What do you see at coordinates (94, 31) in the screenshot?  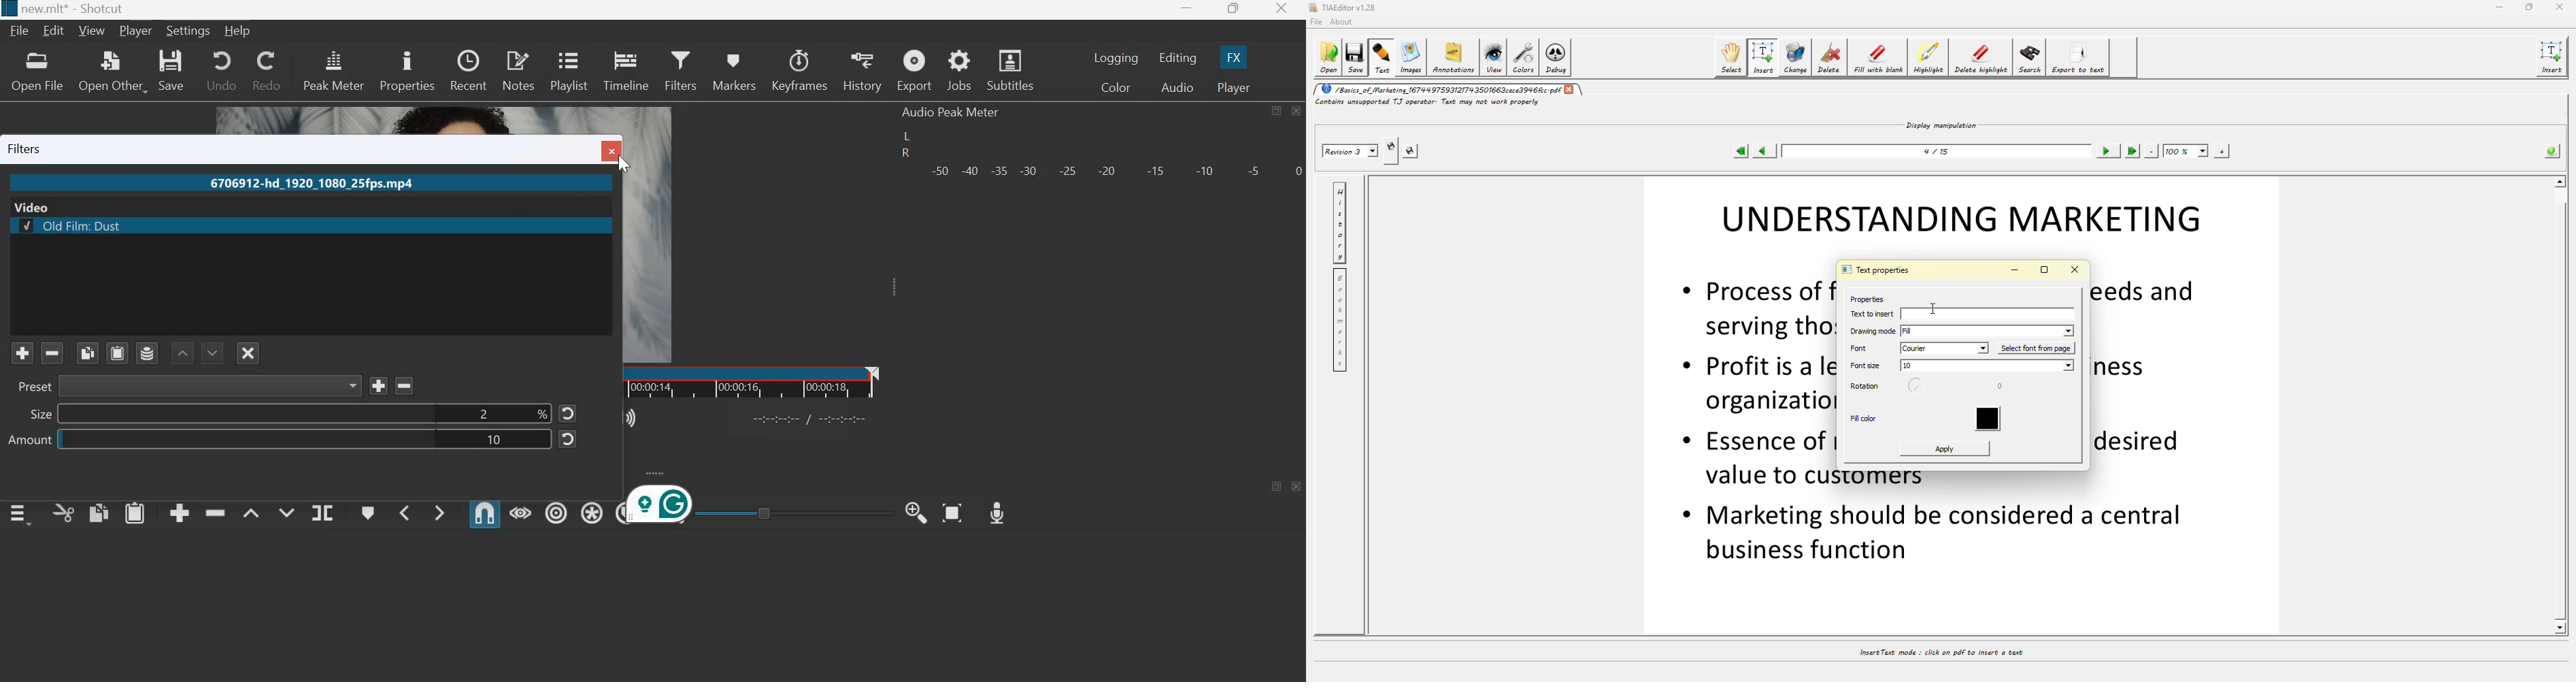 I see `View` at bounding box center [94, 31].